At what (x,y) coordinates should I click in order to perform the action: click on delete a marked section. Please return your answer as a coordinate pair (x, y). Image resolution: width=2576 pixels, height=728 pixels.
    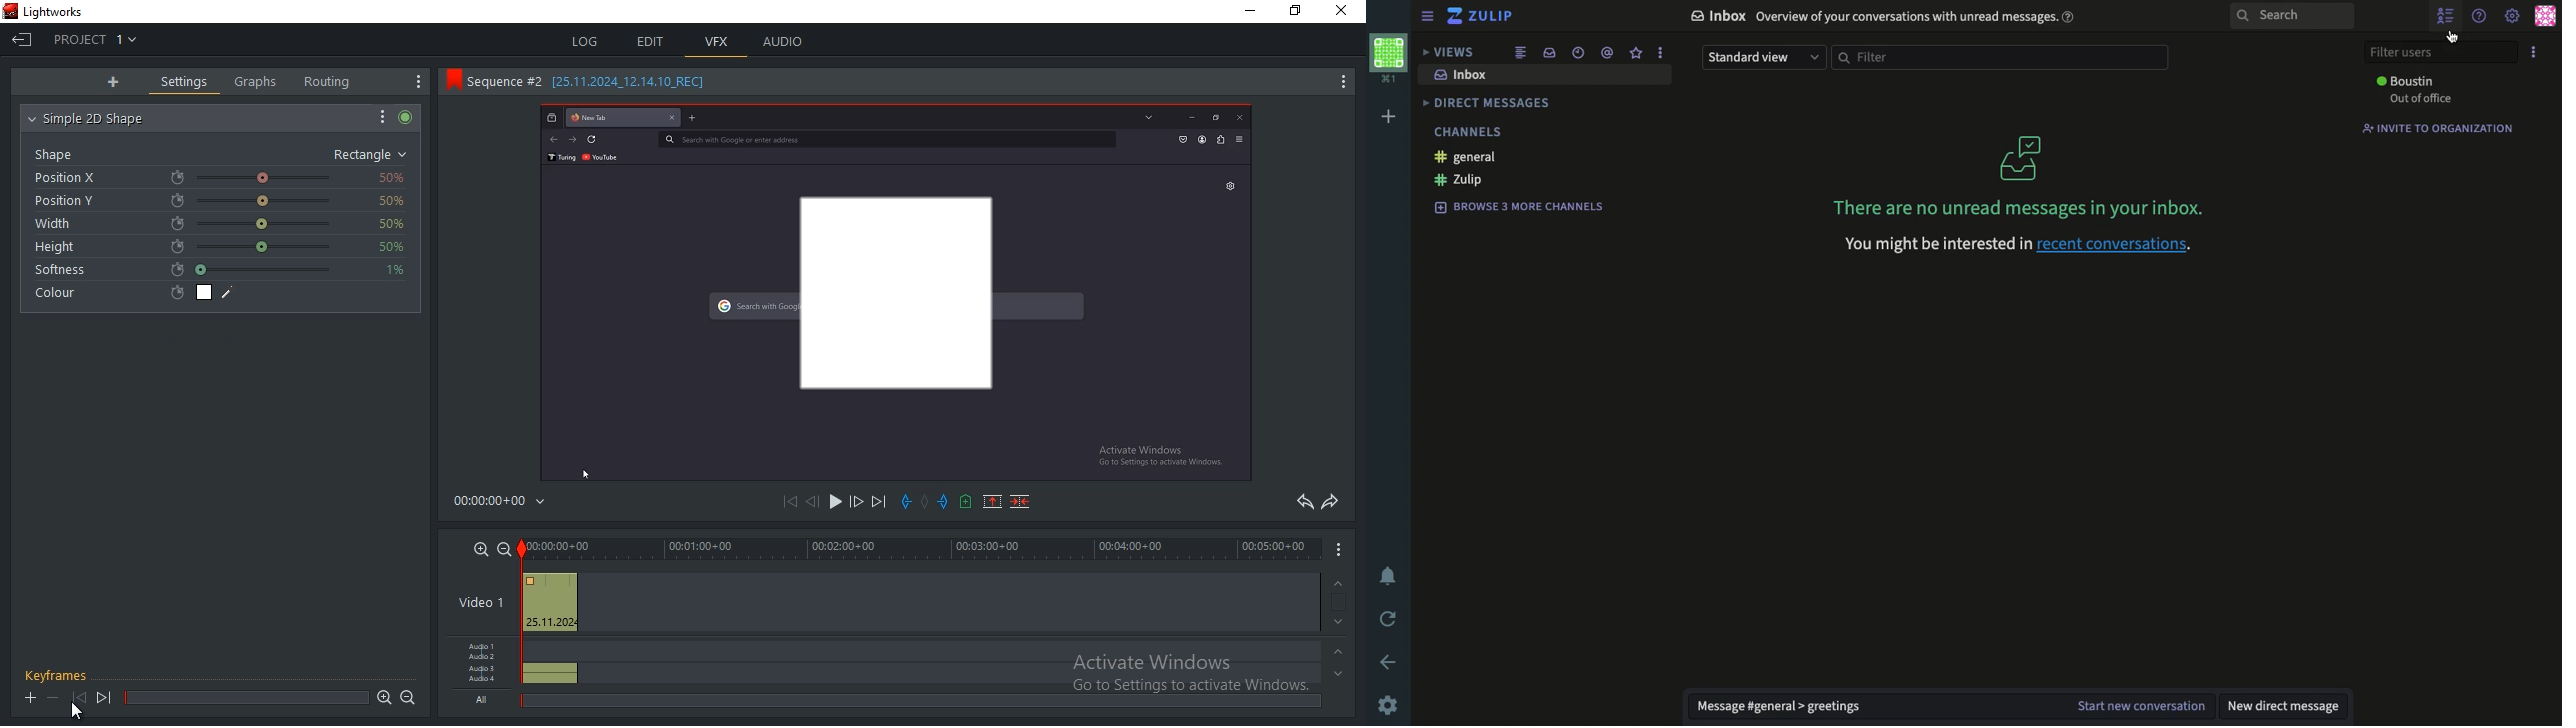
    Looking at the image, I should click on (1023, 501).